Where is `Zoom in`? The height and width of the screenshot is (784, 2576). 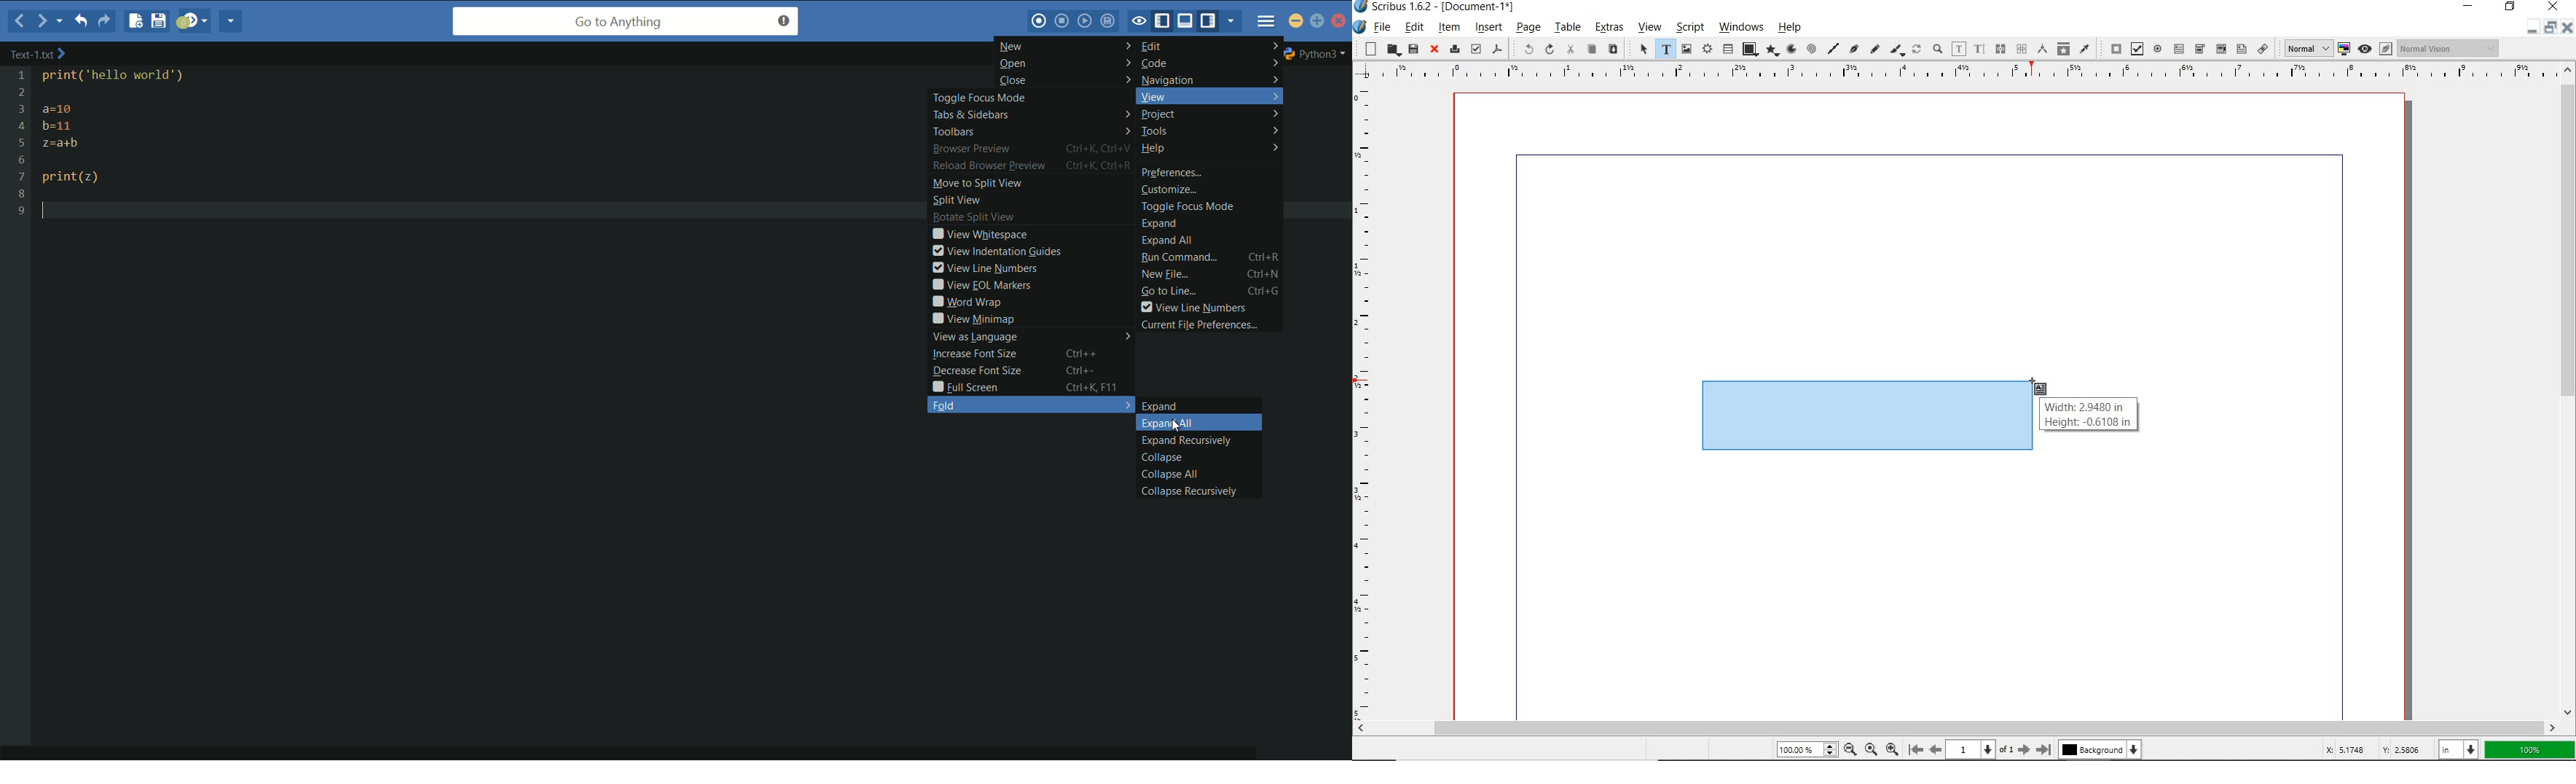
Zoom in is located at coordinates (1892, 748).